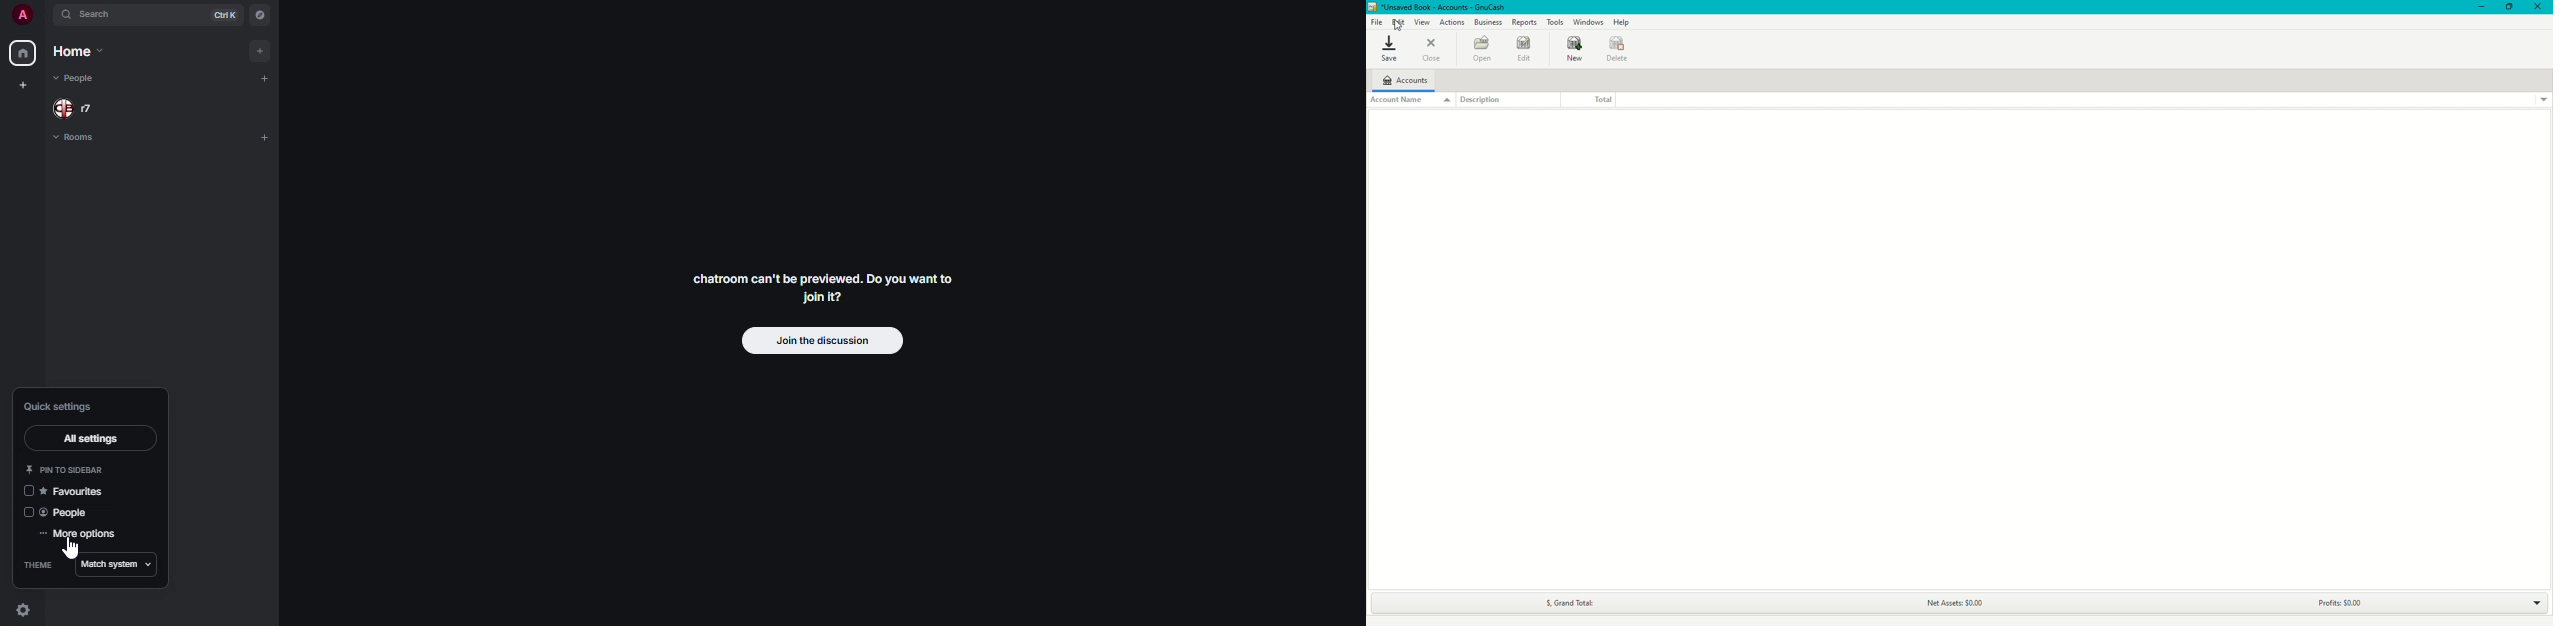  Describe the element at coordinates (2334, 603) in the screenshot. I see `Profits` at that location.